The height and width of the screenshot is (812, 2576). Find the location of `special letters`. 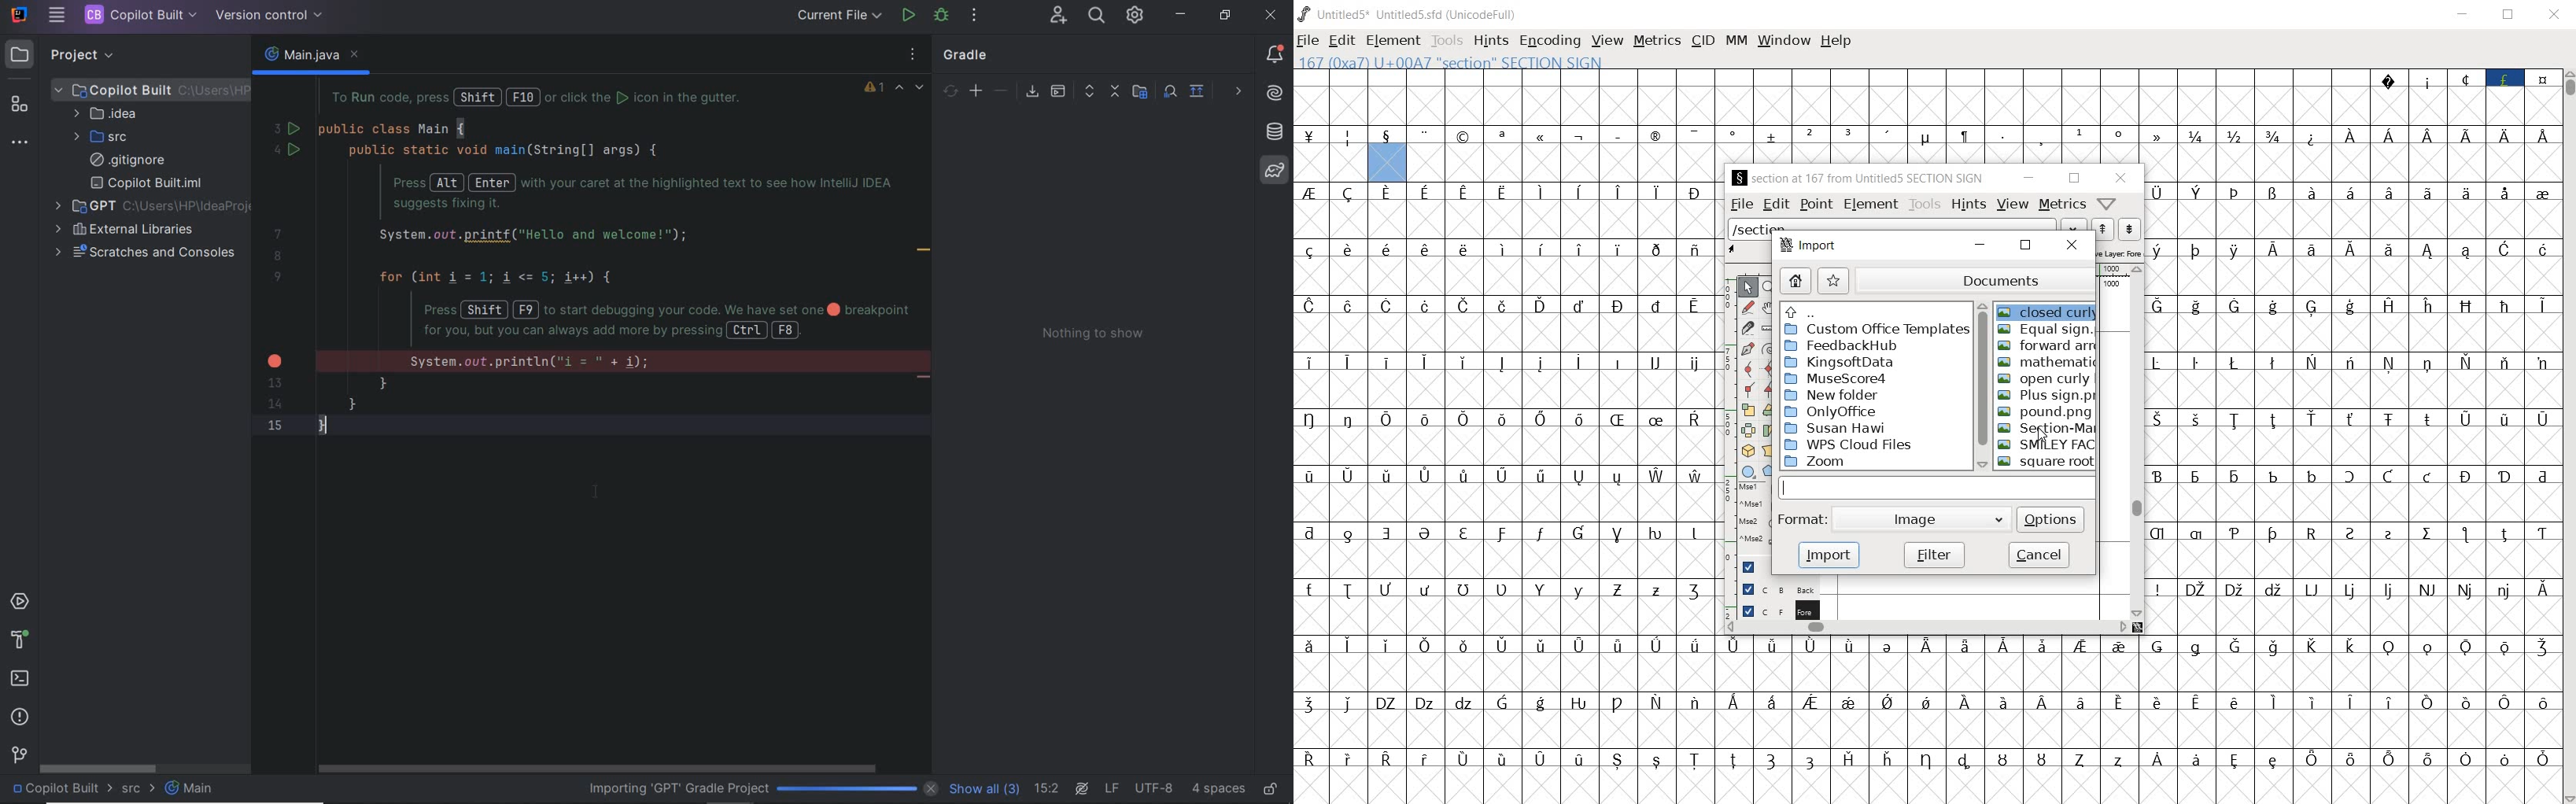

special letters is located at coordinates (1929, 758).